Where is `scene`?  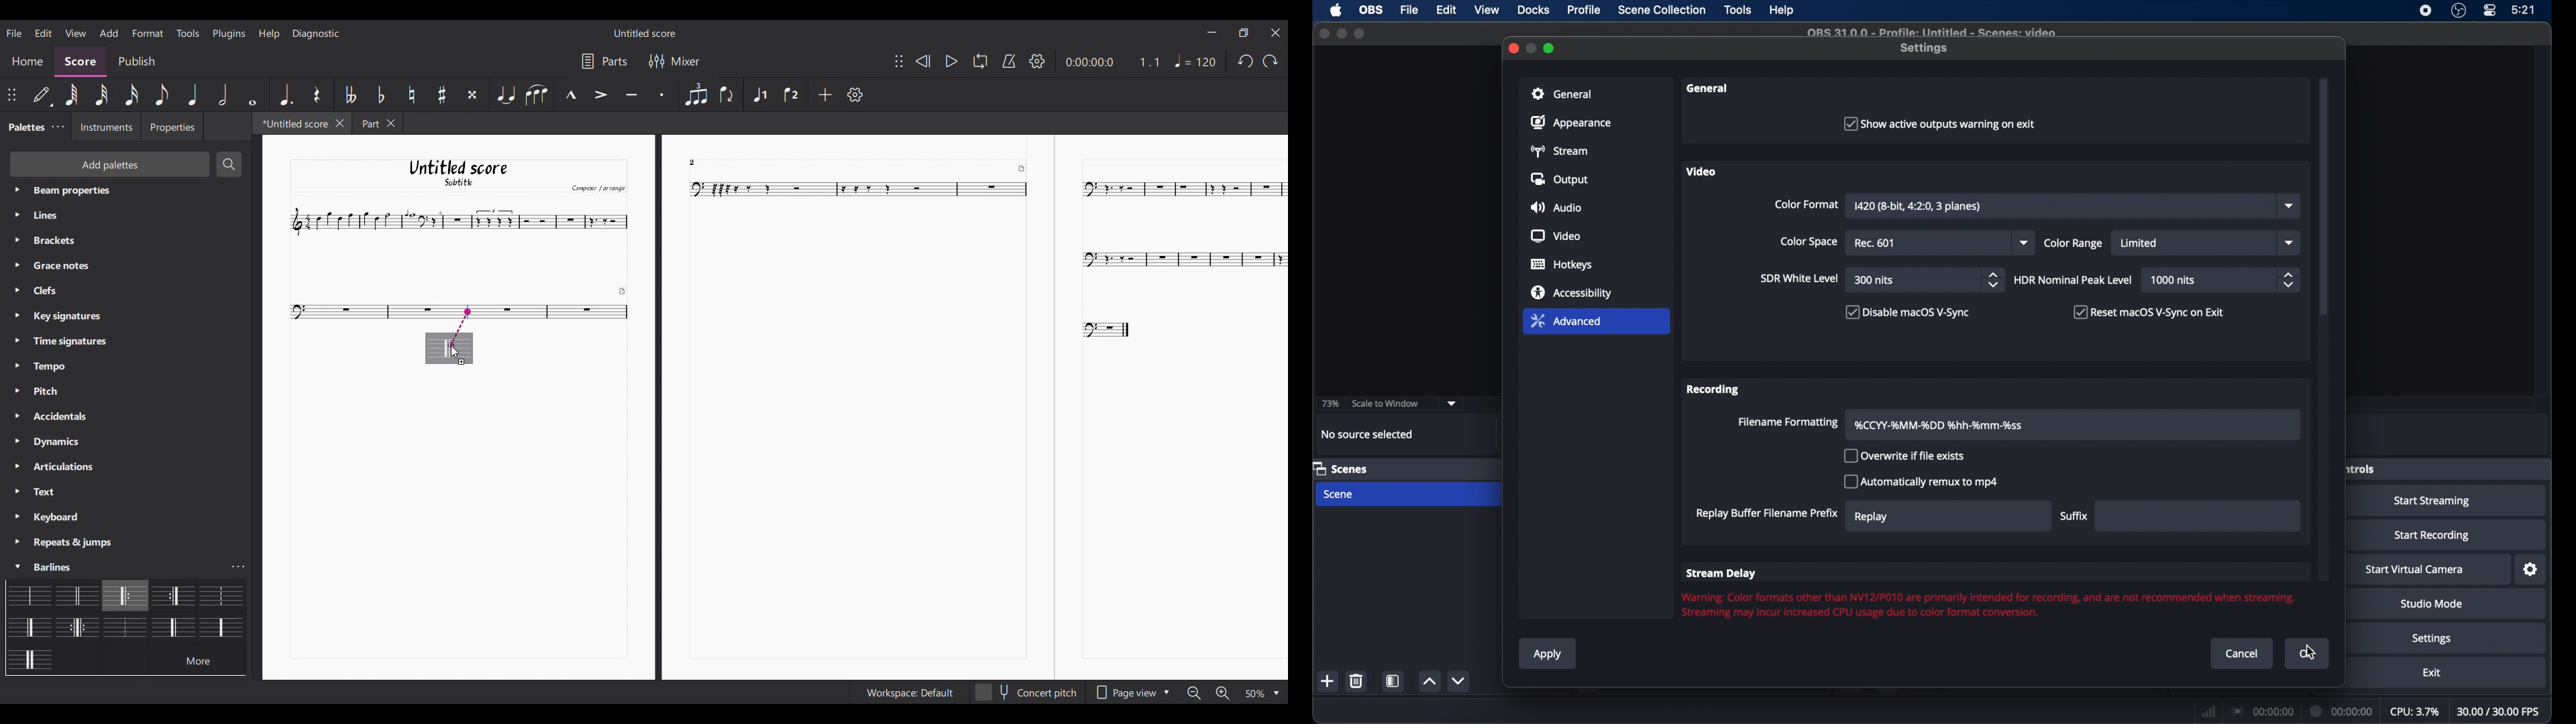
scene is located at coordinates (1339, 494).